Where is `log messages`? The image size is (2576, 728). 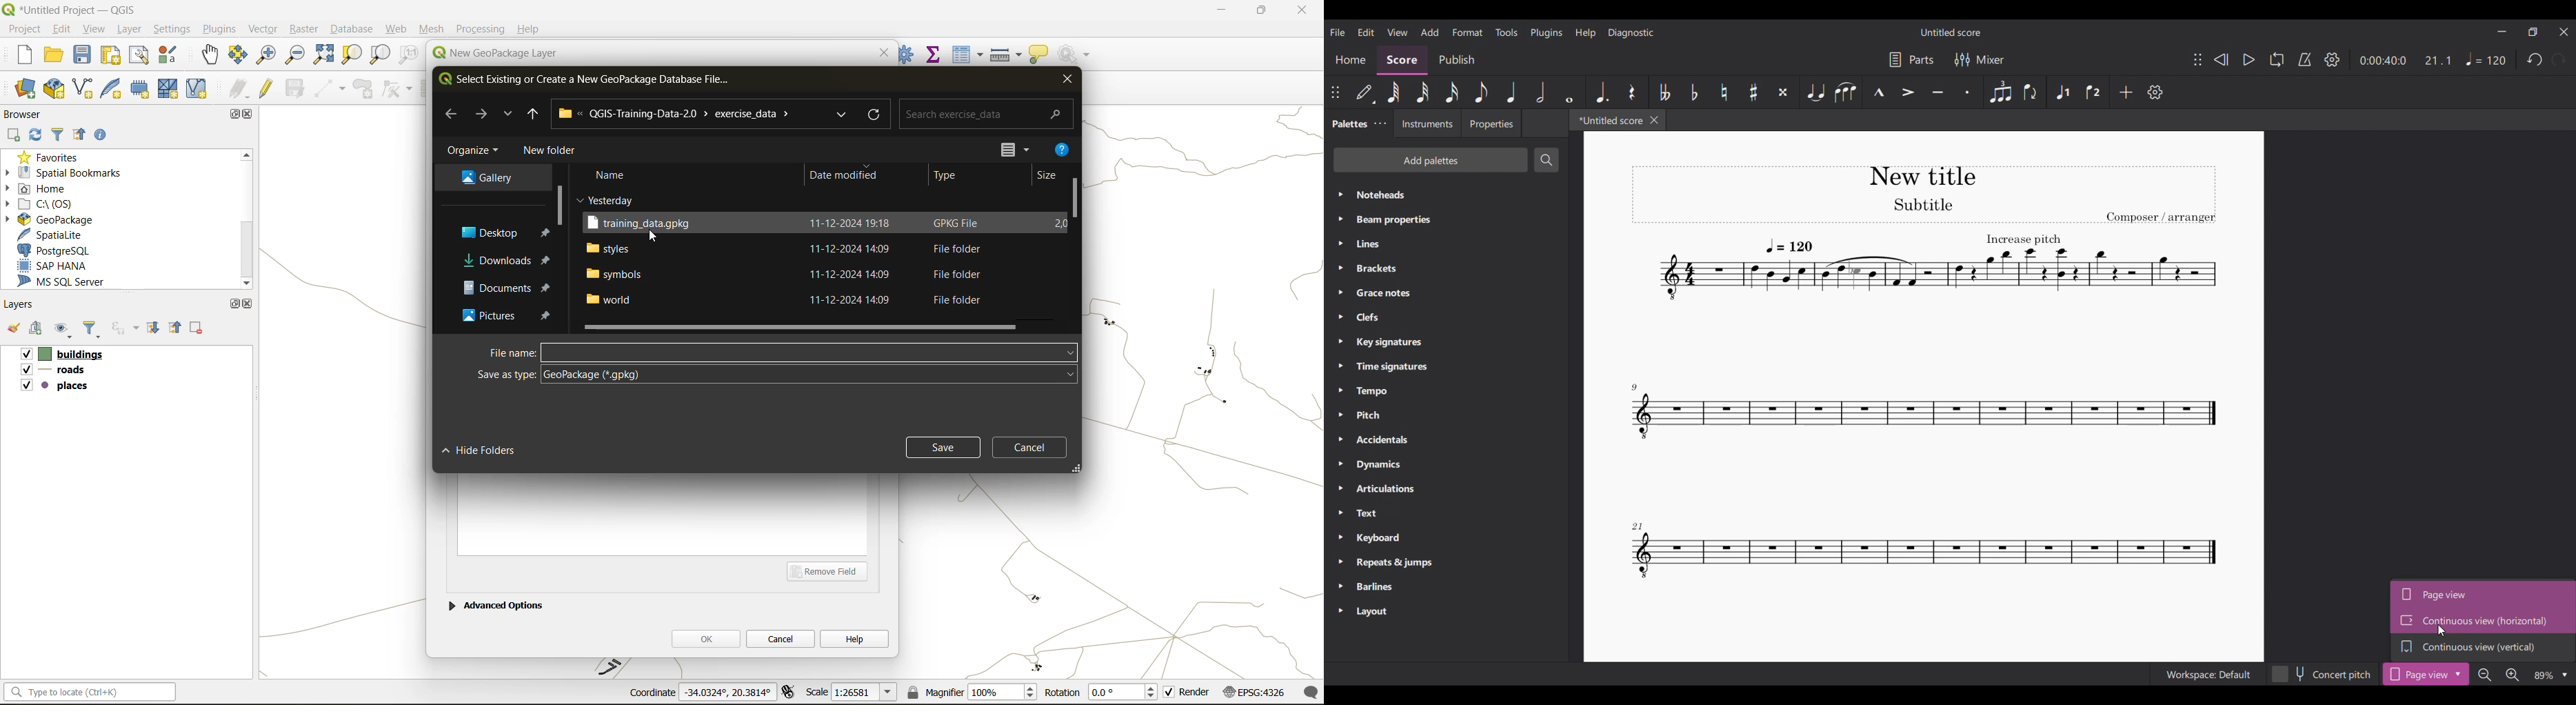
log messages is located at coordinates (1312, 692).